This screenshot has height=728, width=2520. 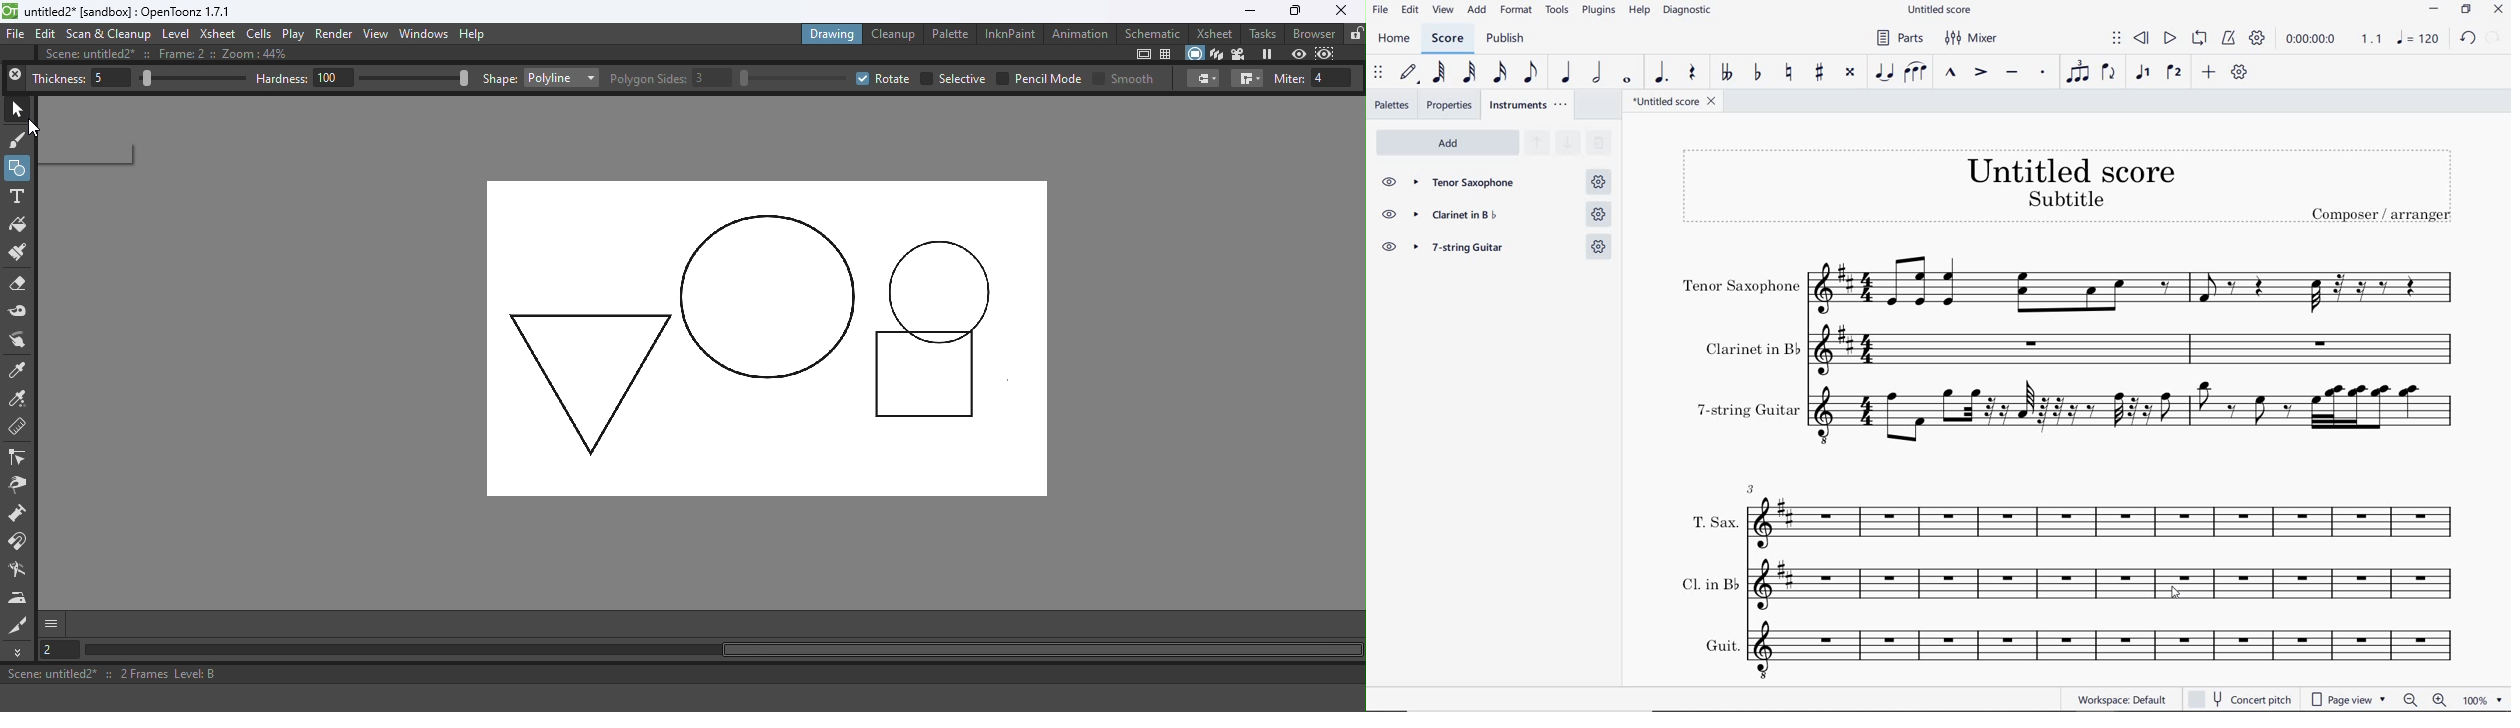 What do you see at coordinates (1472, 217) in the screenshot?
I see `clarinet in B` at bounding box center [1472, 217].